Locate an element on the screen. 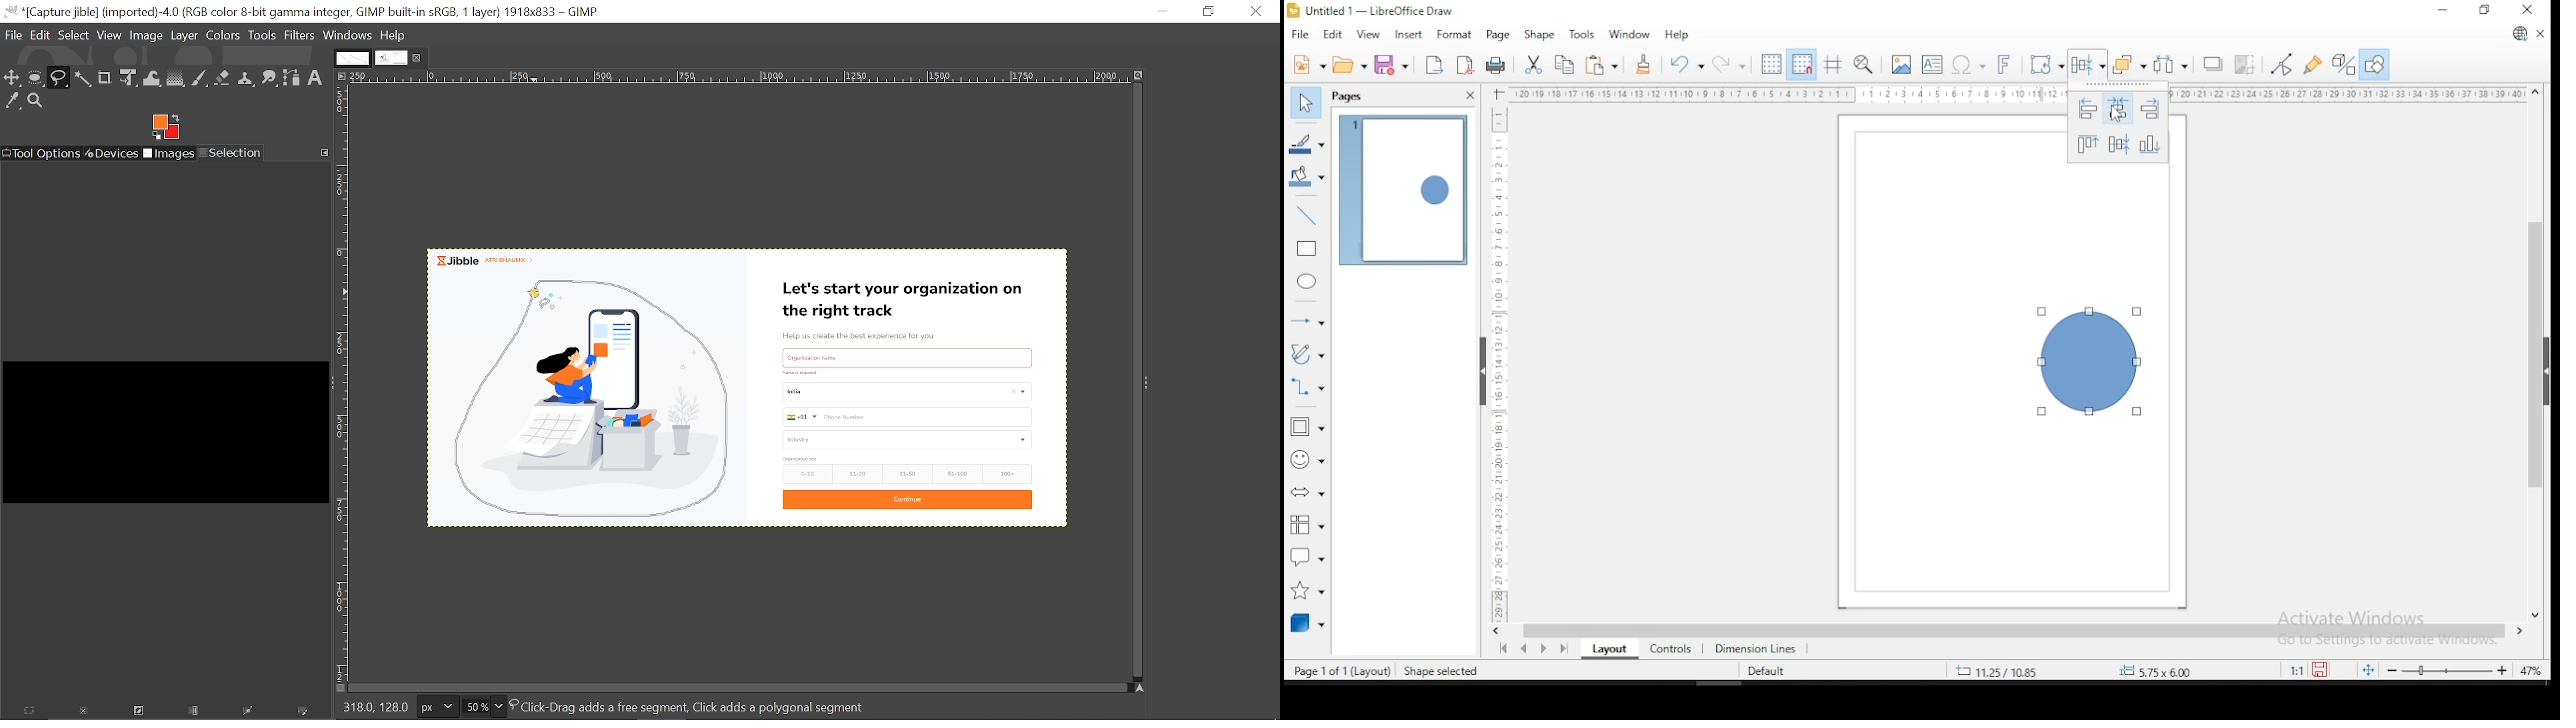 This screenshot has height=728, width=2576. top is located at coordinates (2086, 144).